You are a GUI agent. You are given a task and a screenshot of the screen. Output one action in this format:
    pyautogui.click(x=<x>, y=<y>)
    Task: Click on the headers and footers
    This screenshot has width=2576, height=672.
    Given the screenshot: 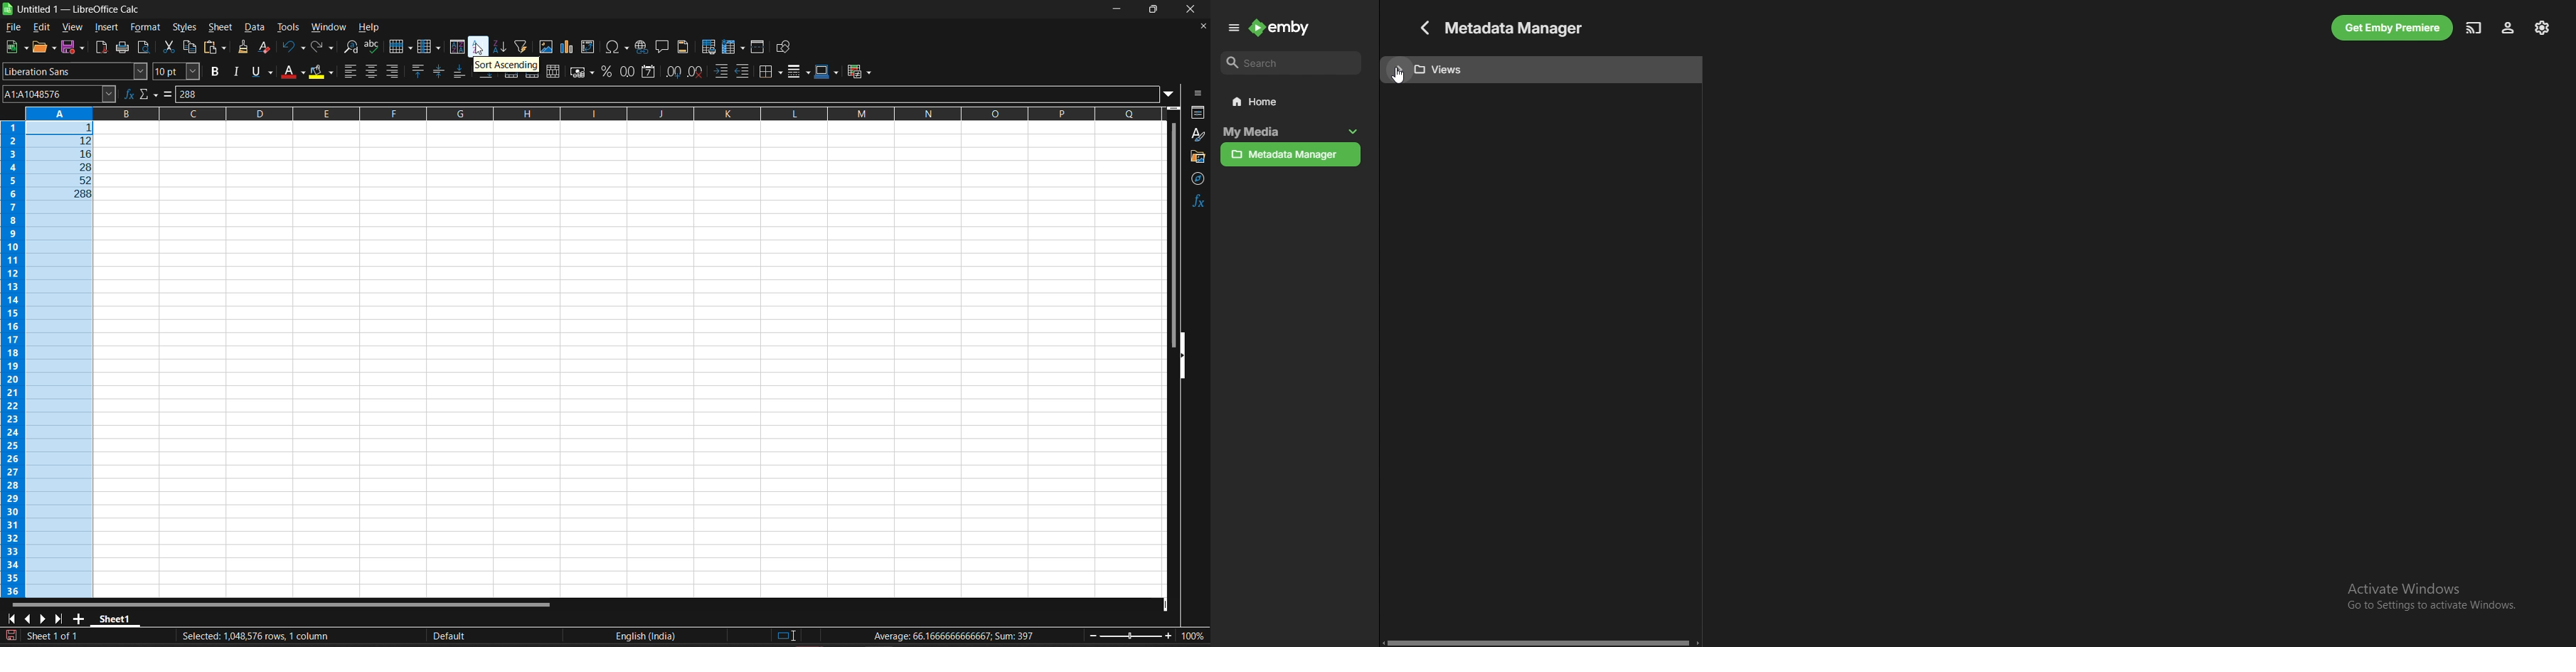 What is the action you would take?
    pyautogui.click(x=684, y=47)
    